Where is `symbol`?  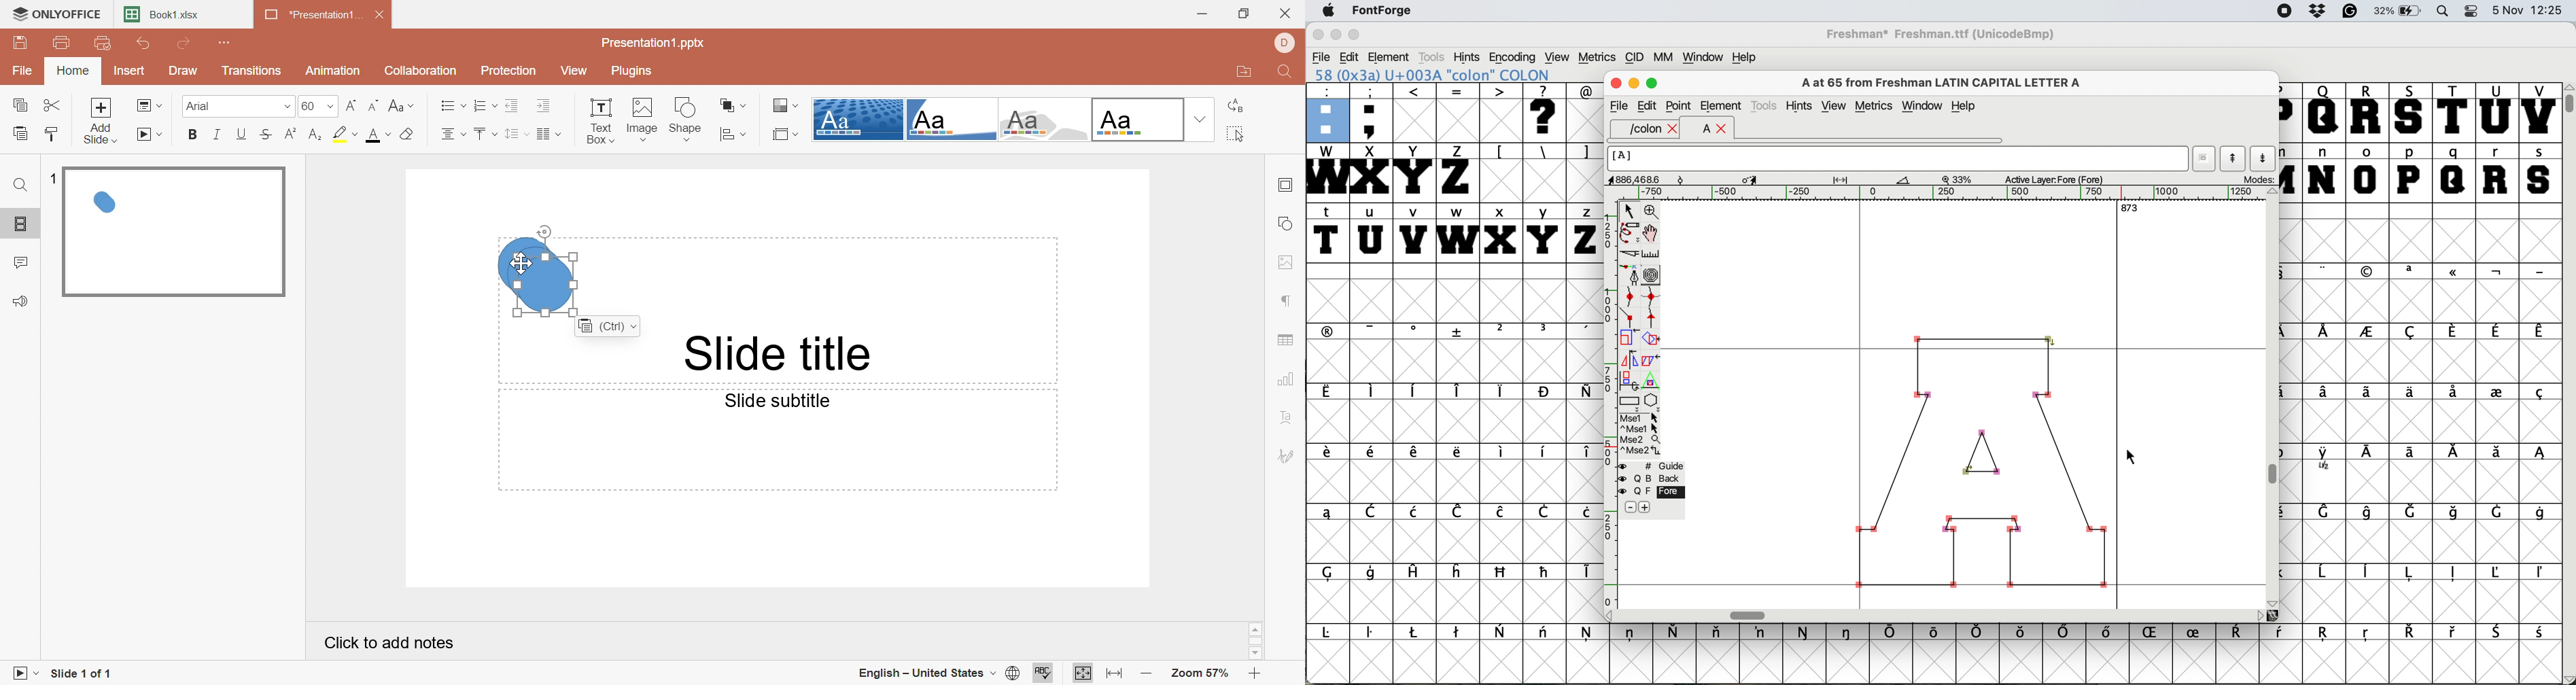
symbol is located at coordinates (1677, 631).